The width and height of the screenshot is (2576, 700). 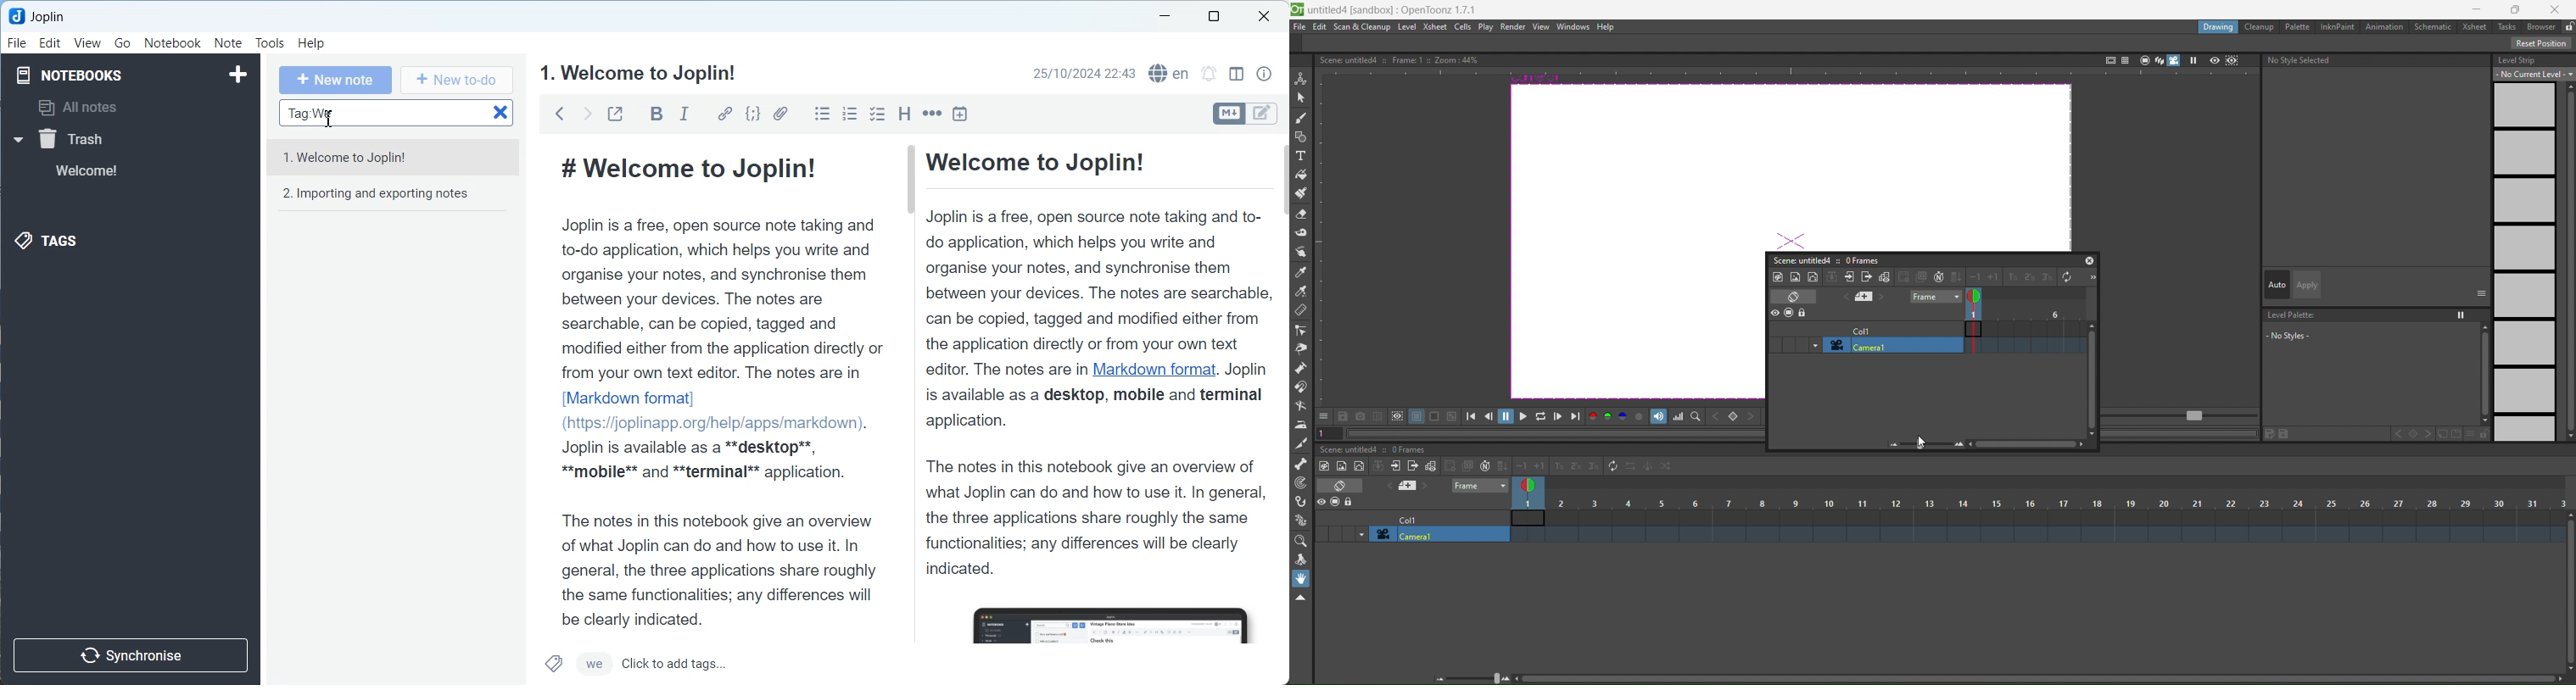 I want to click on Close, so click(x=1265, y=18).